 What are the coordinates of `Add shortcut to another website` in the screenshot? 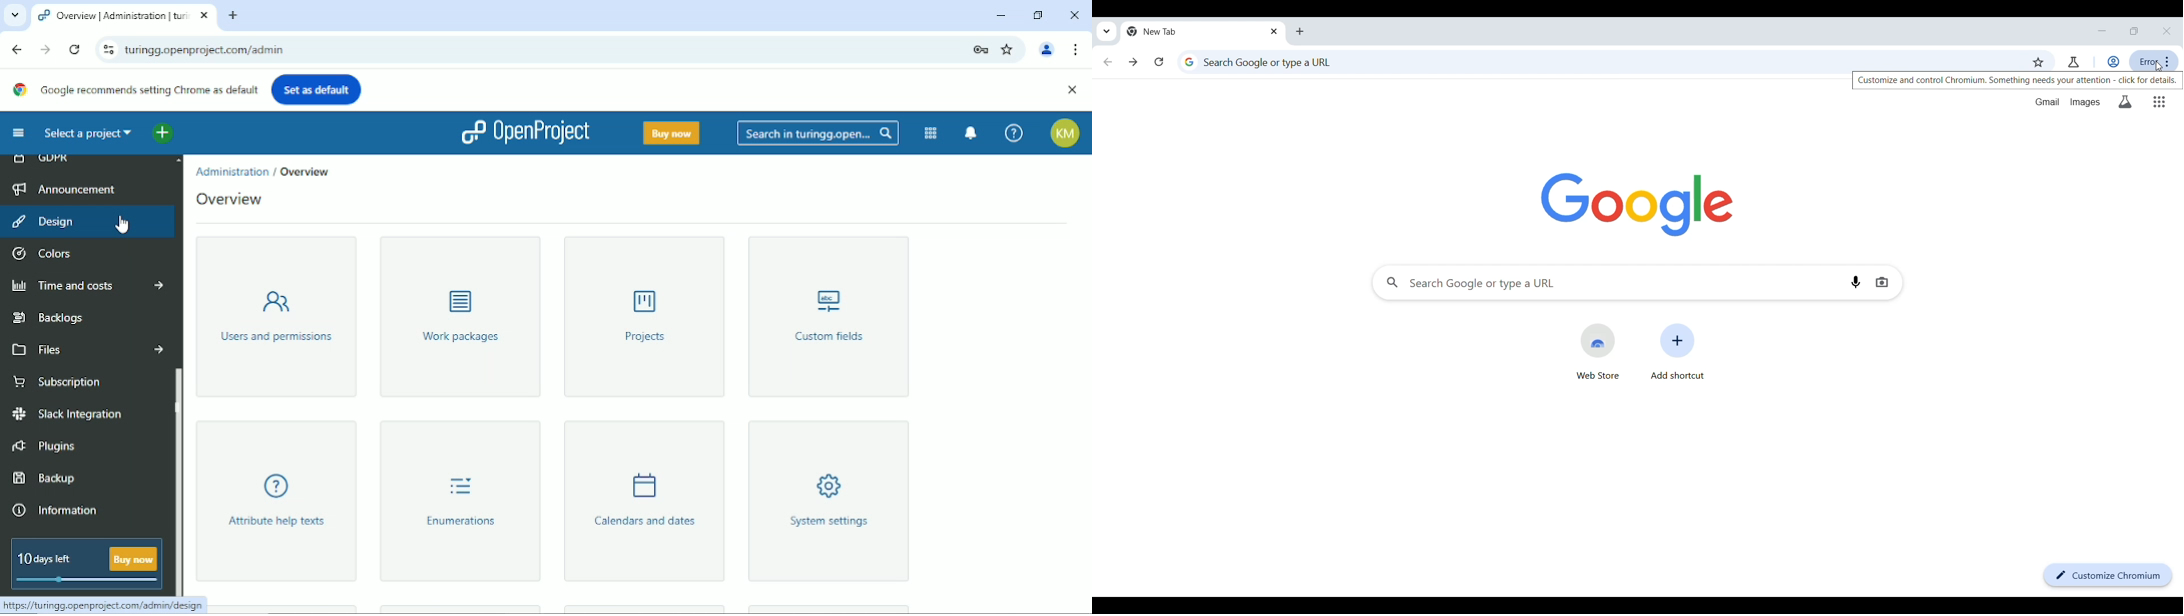 It's located at (1677, 351).